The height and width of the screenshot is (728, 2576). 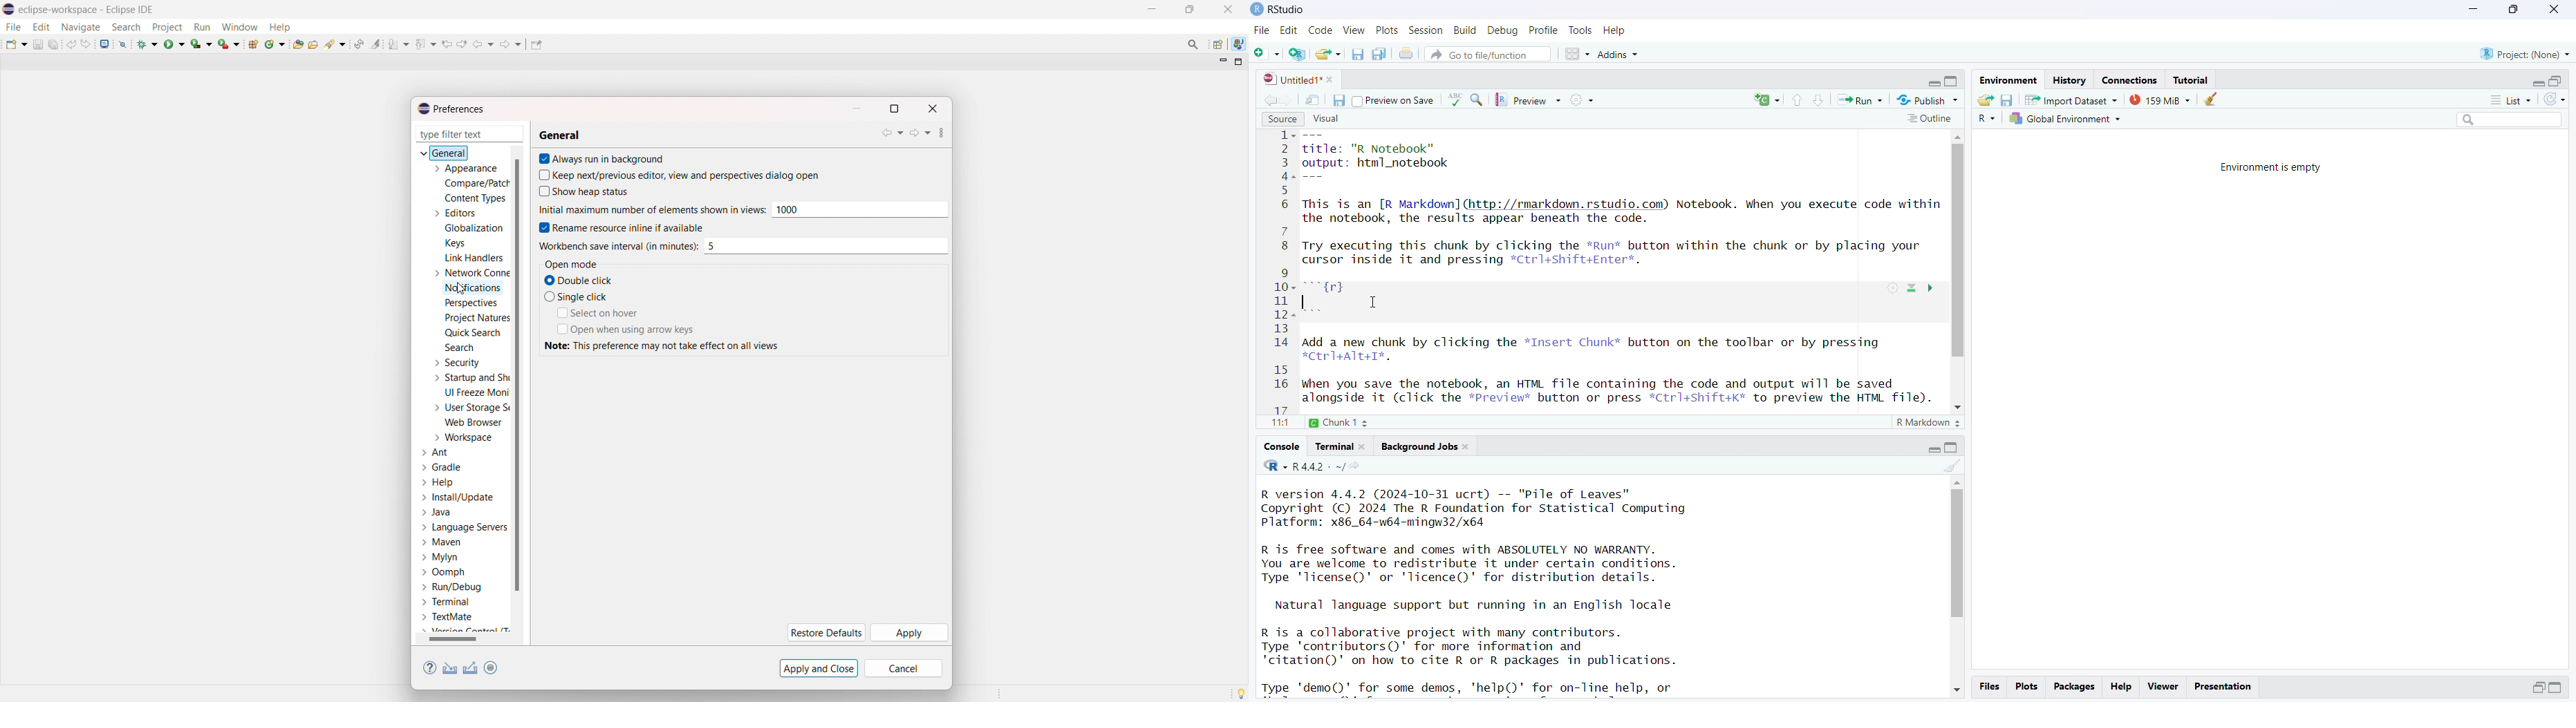 I want to click on viewer, so click(x=2163, y=687).